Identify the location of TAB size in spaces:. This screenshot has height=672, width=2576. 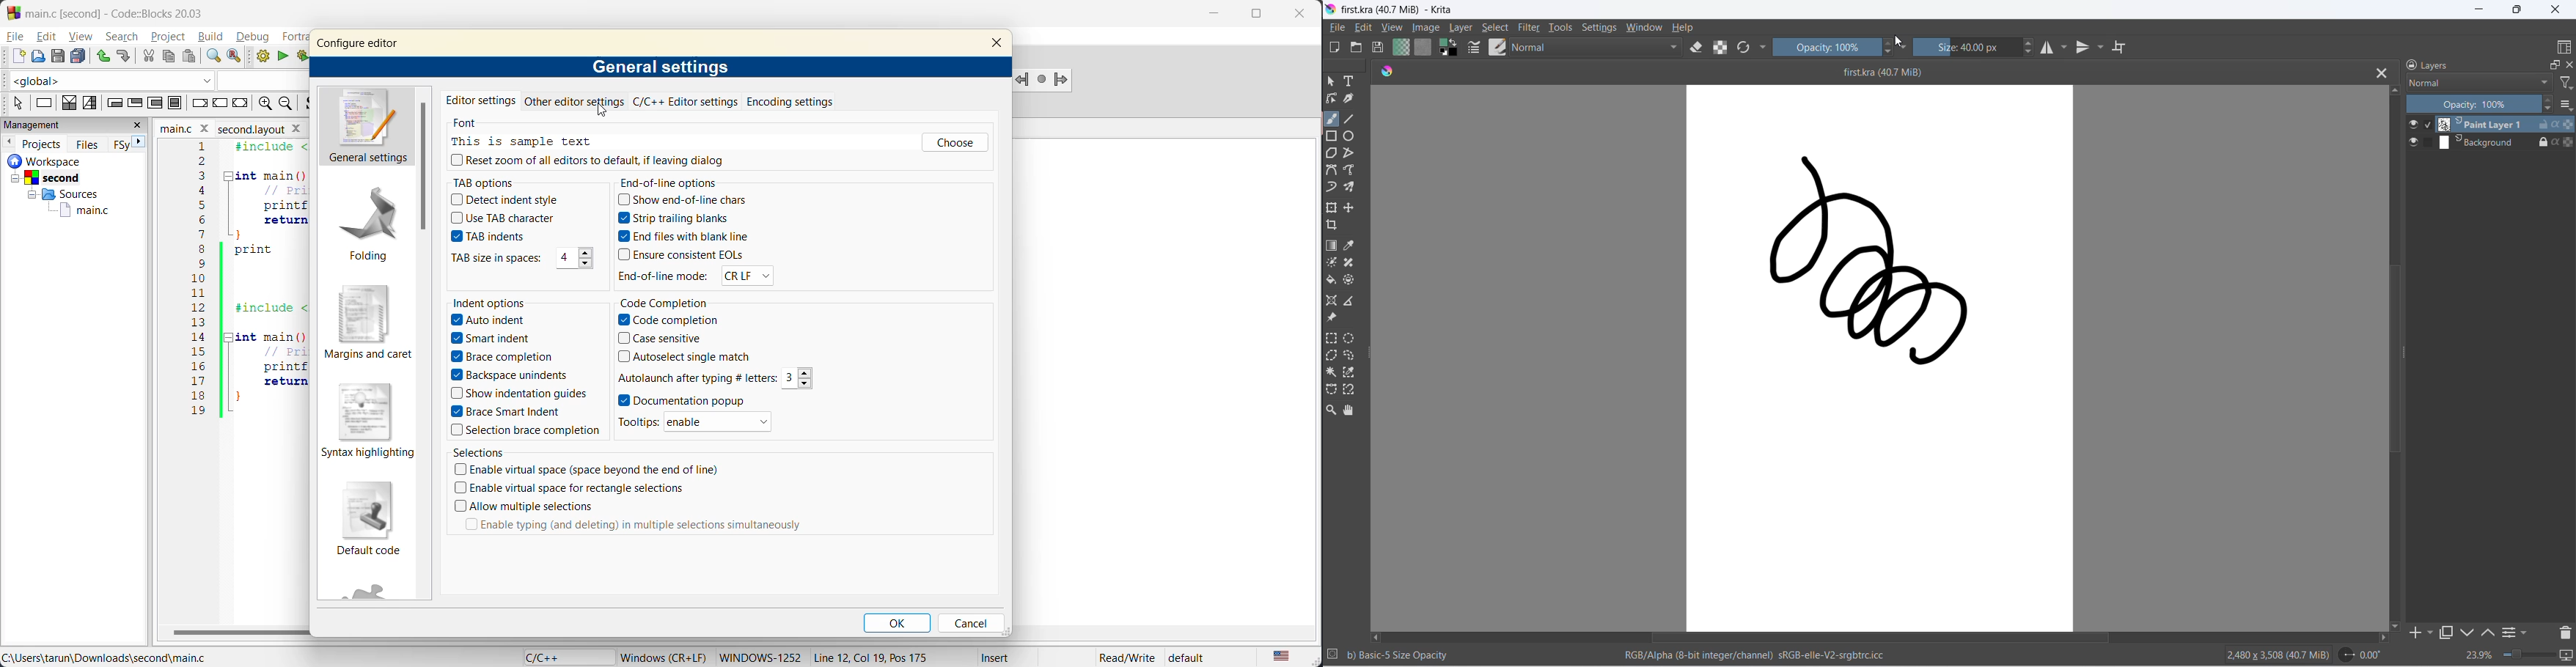
(493, 258).